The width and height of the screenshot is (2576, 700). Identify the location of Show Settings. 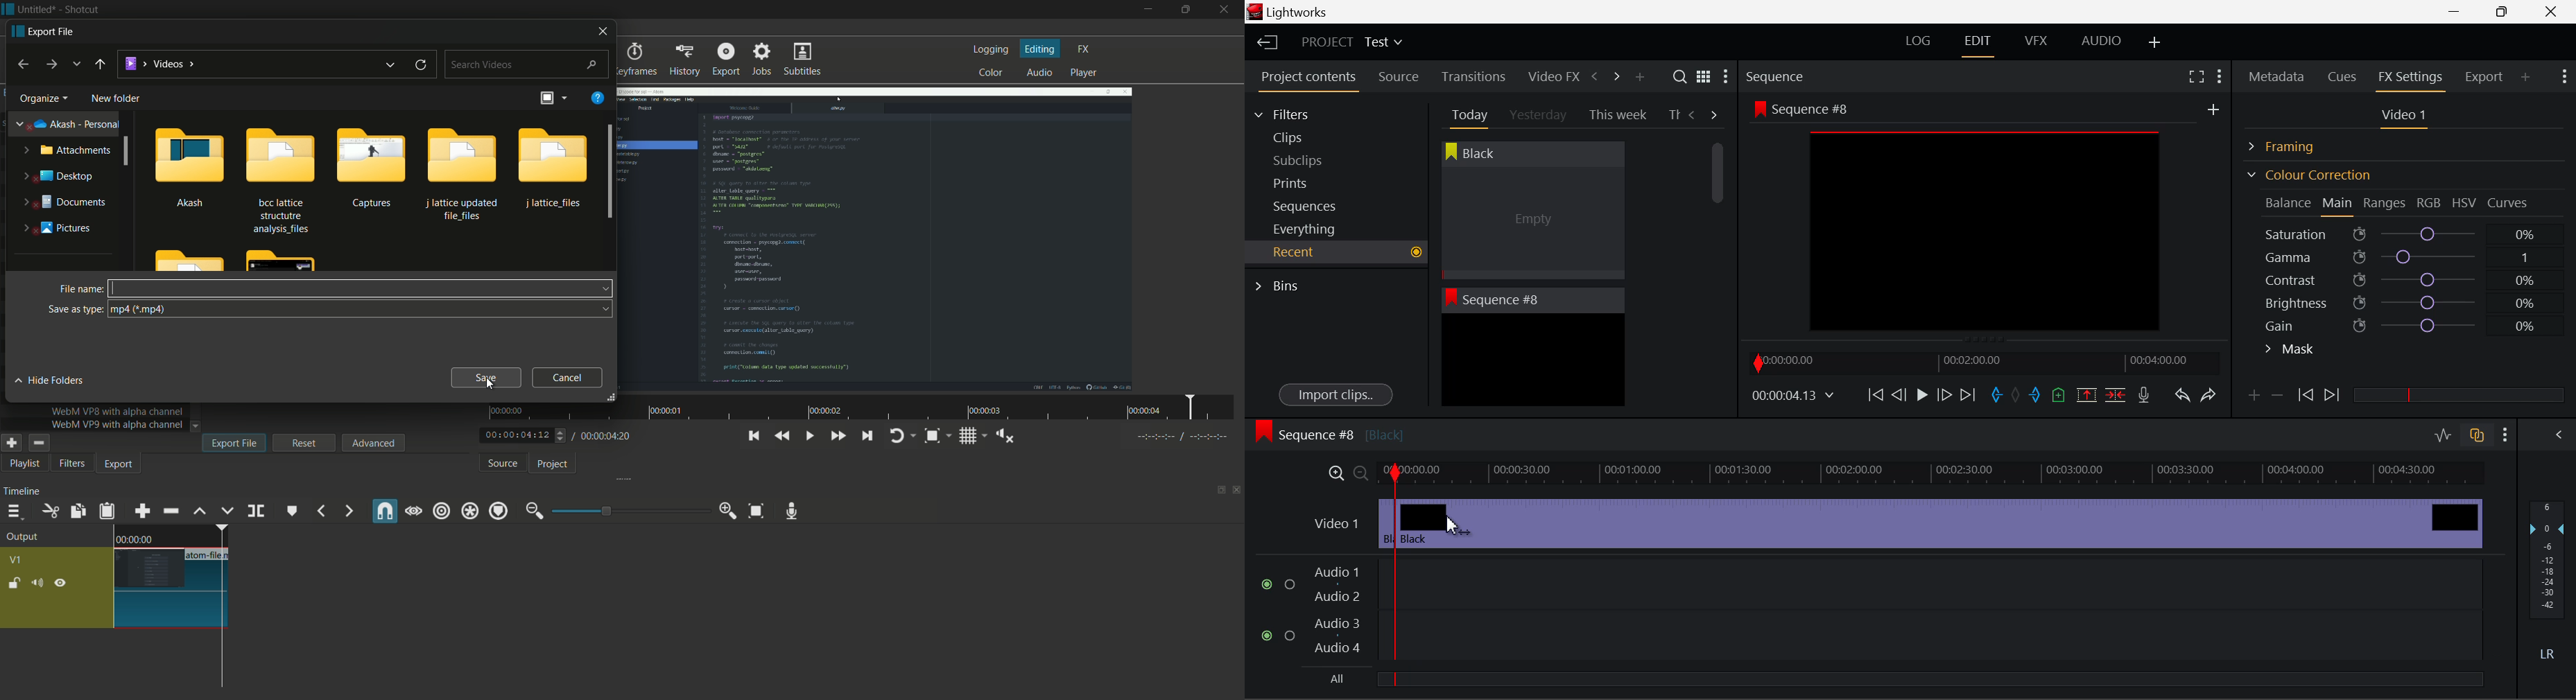
(1724, 80).